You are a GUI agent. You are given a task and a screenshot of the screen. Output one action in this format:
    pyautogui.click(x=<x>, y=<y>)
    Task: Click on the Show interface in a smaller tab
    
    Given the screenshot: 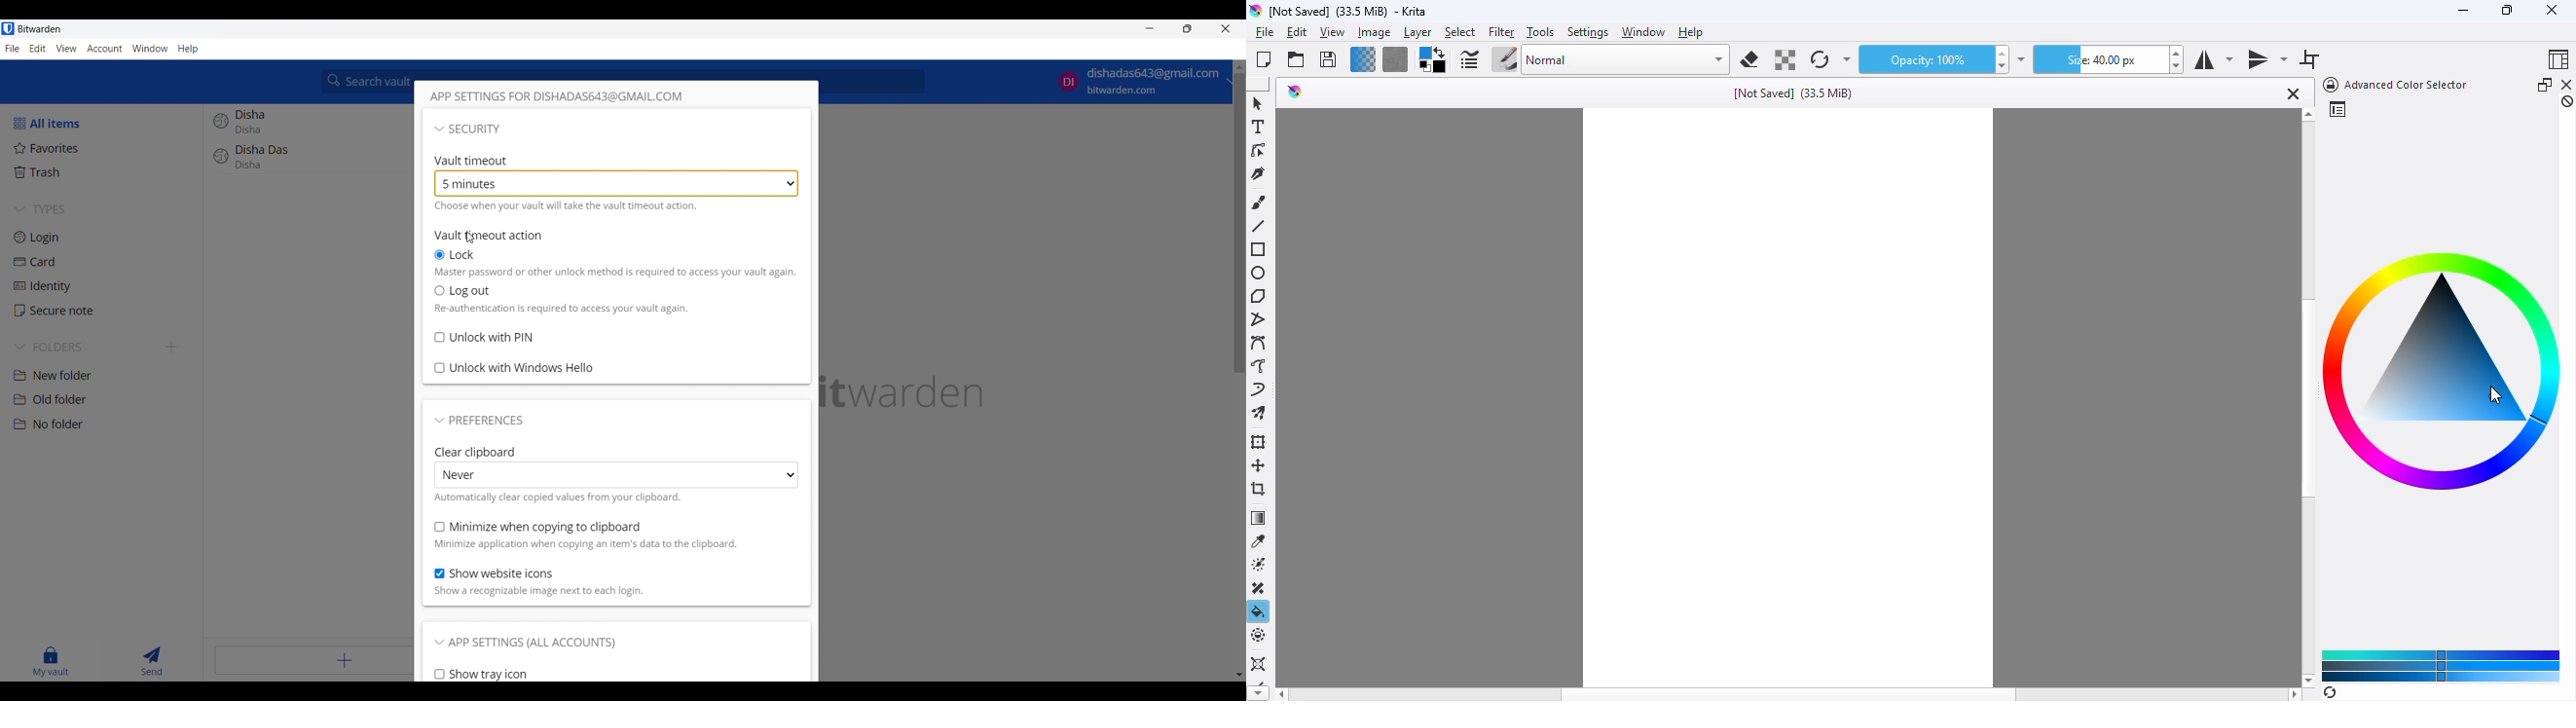 What is the action you would take?
    pyautogui.click(x=1187, y=28)
    